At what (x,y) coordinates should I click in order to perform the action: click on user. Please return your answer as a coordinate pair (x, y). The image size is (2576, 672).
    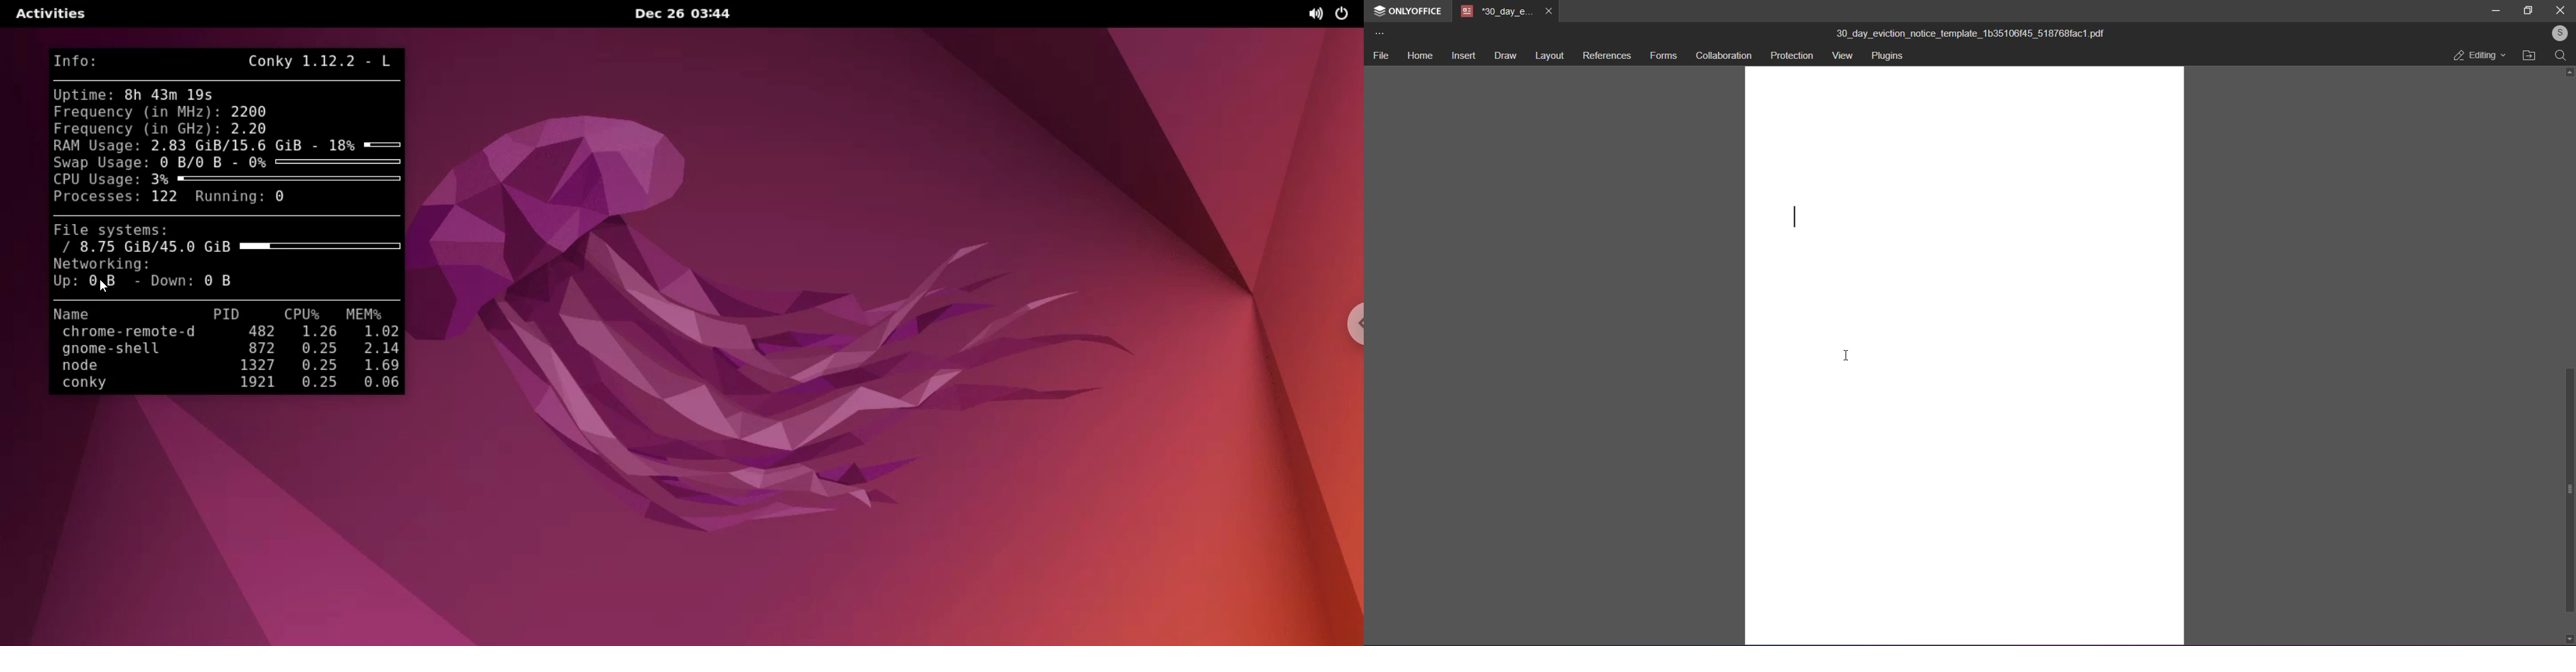
    Looking at the image, I should click on (2558, 34).